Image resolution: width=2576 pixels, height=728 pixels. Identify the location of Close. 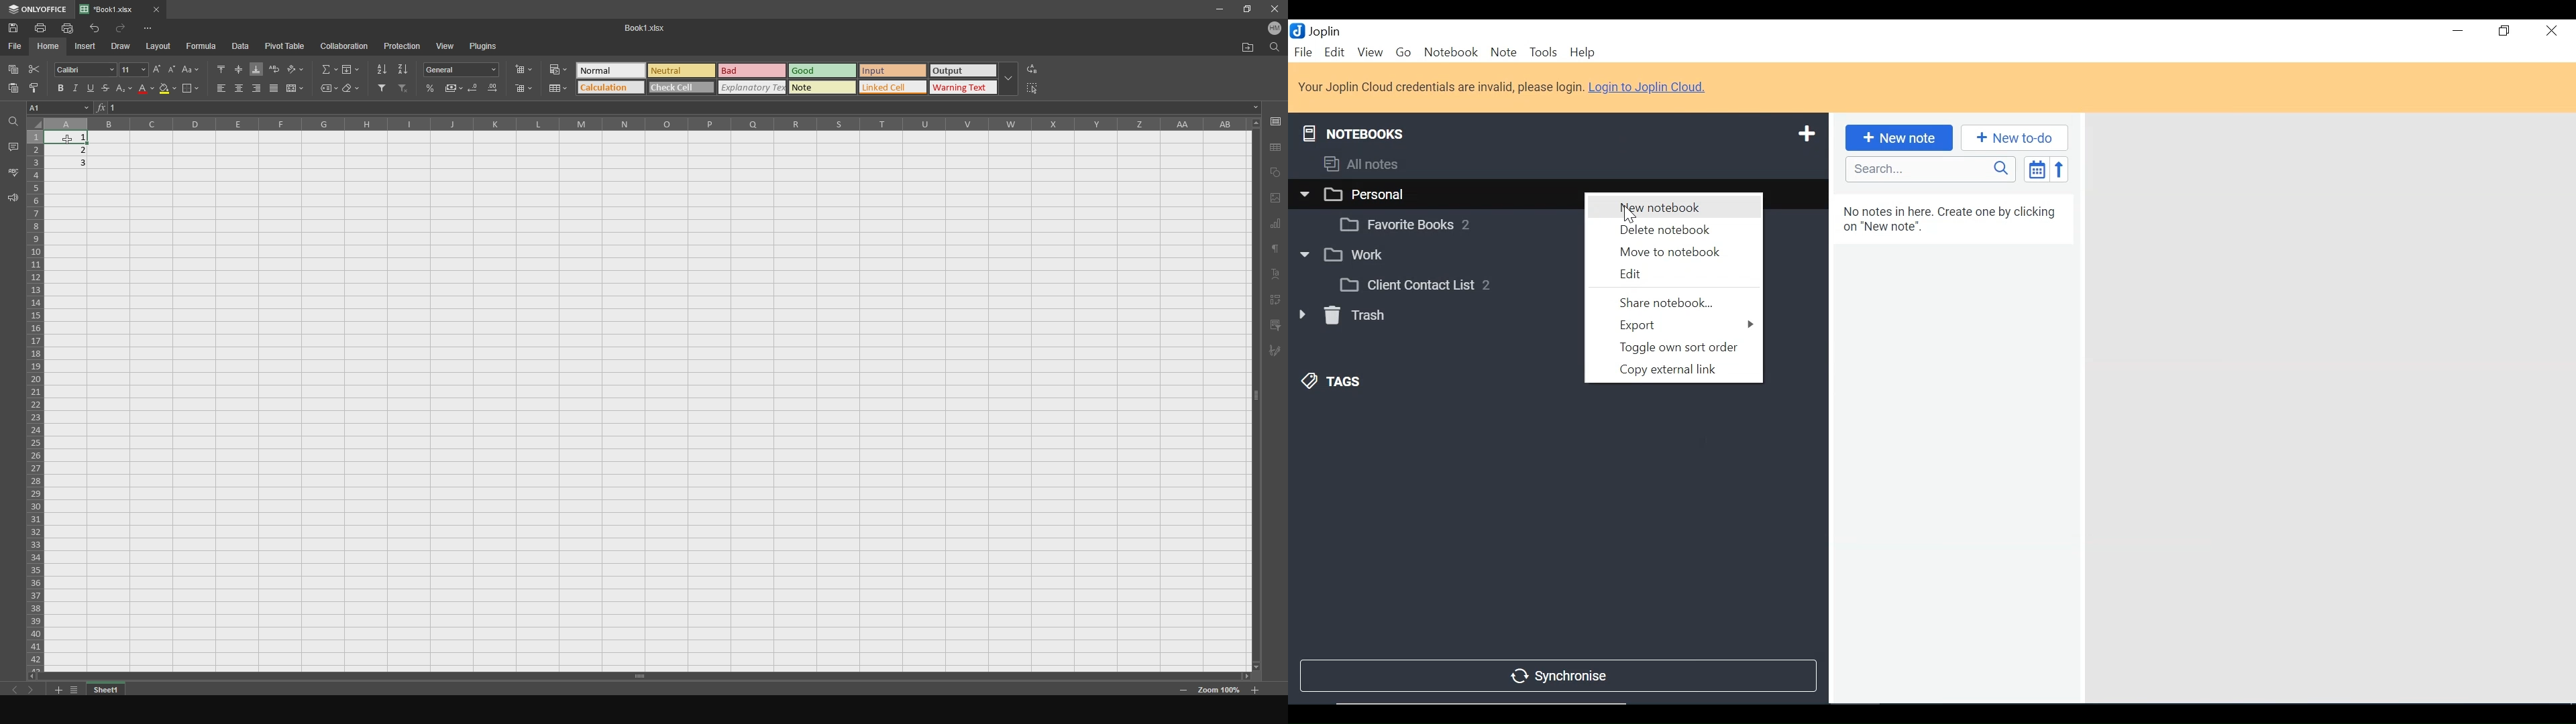
(2550, 33).